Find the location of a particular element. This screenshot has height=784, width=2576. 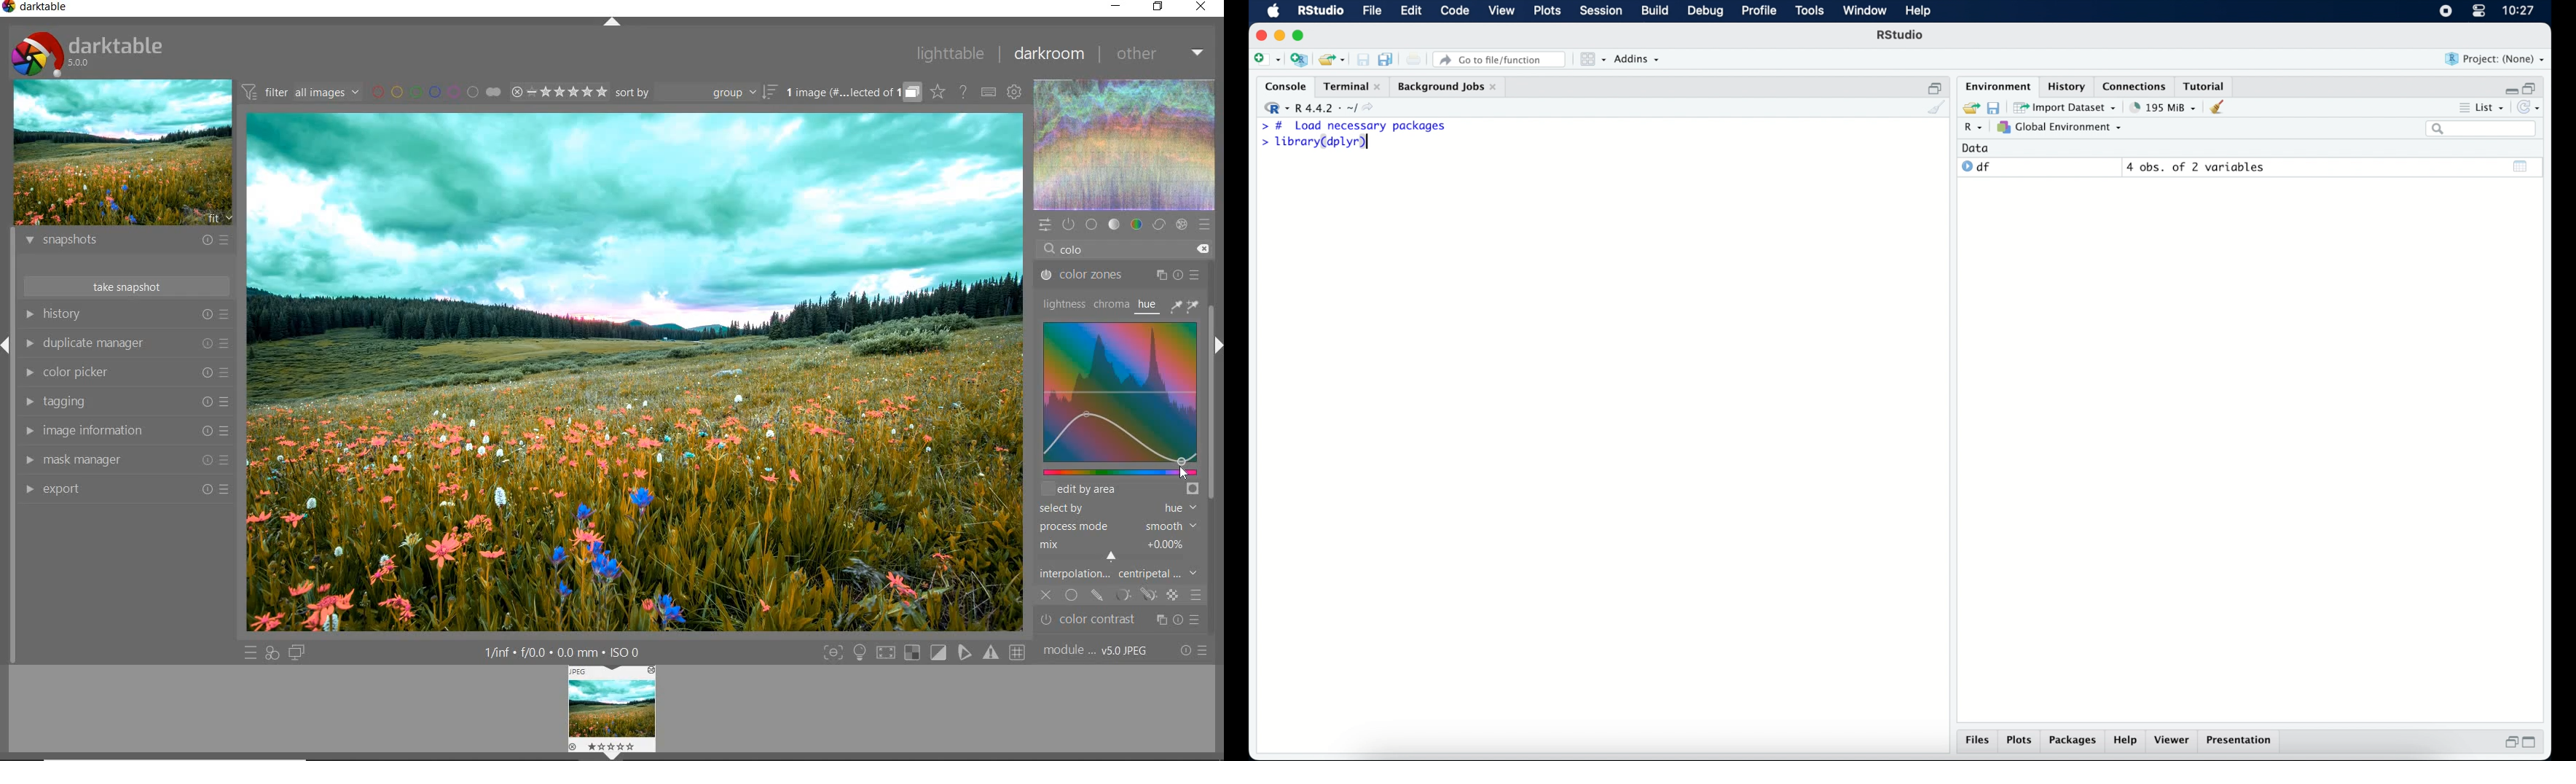

search bar is located at coordinates (2480, 130).